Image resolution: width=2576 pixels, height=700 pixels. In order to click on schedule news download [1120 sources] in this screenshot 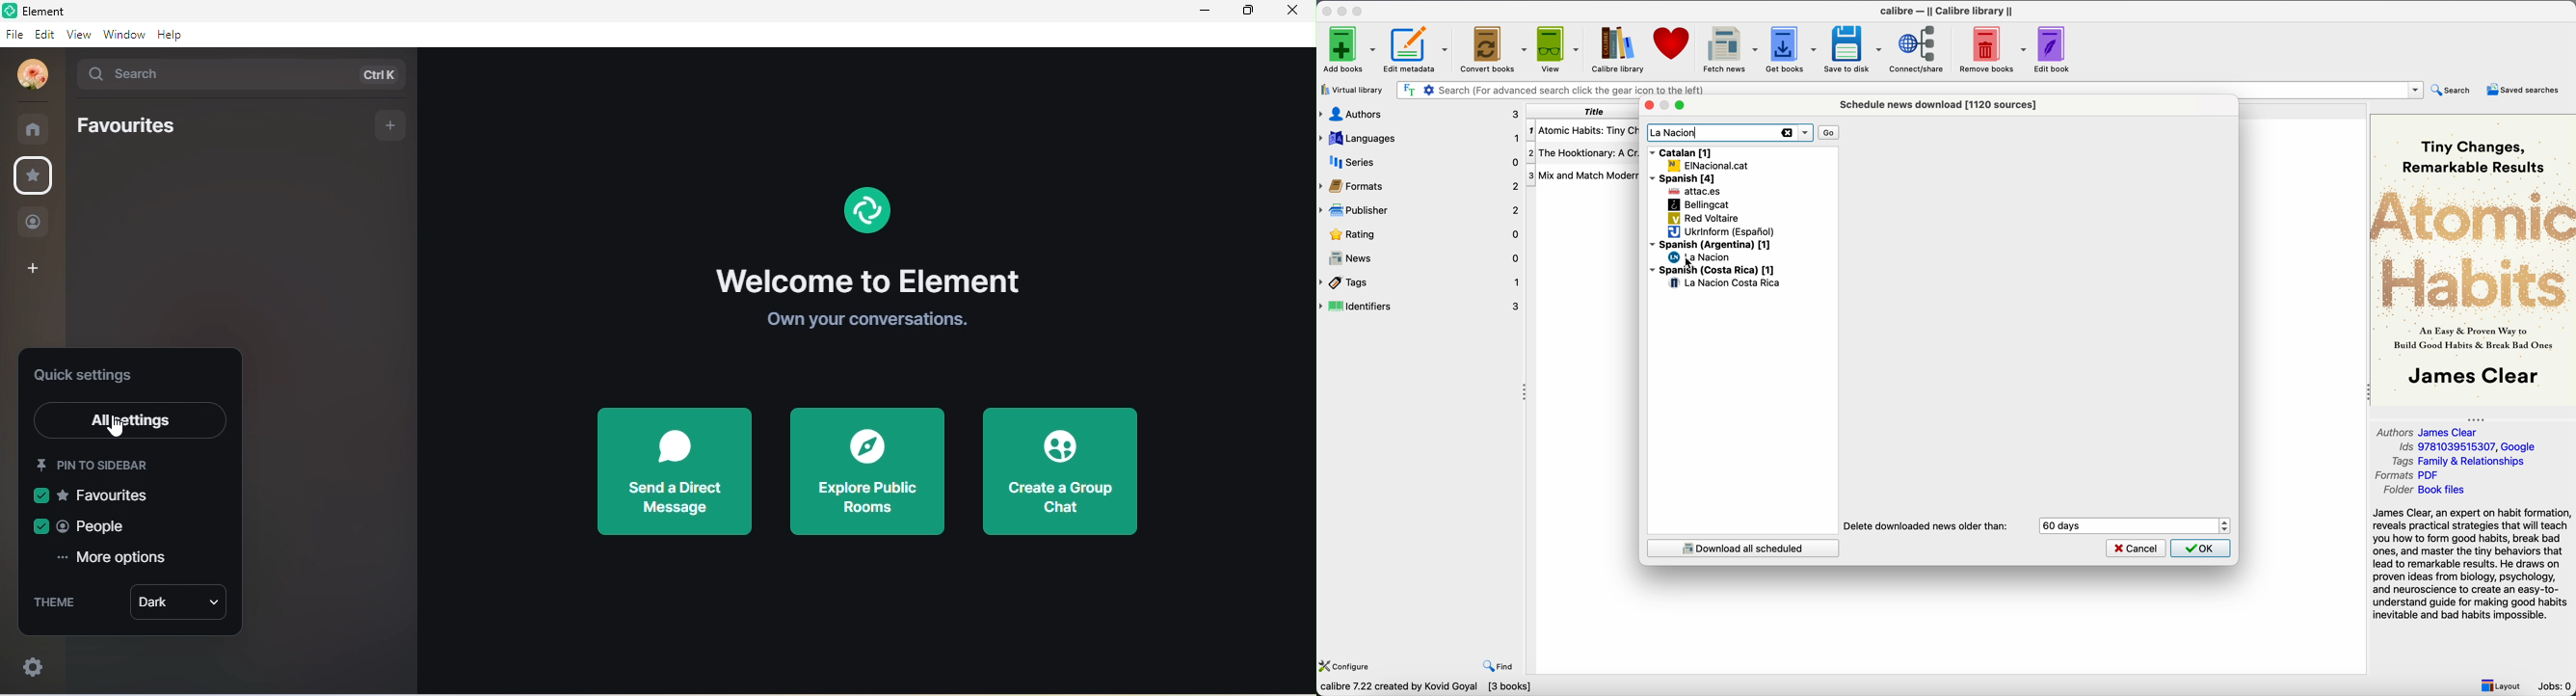, I will do `click(1941, 104)`.